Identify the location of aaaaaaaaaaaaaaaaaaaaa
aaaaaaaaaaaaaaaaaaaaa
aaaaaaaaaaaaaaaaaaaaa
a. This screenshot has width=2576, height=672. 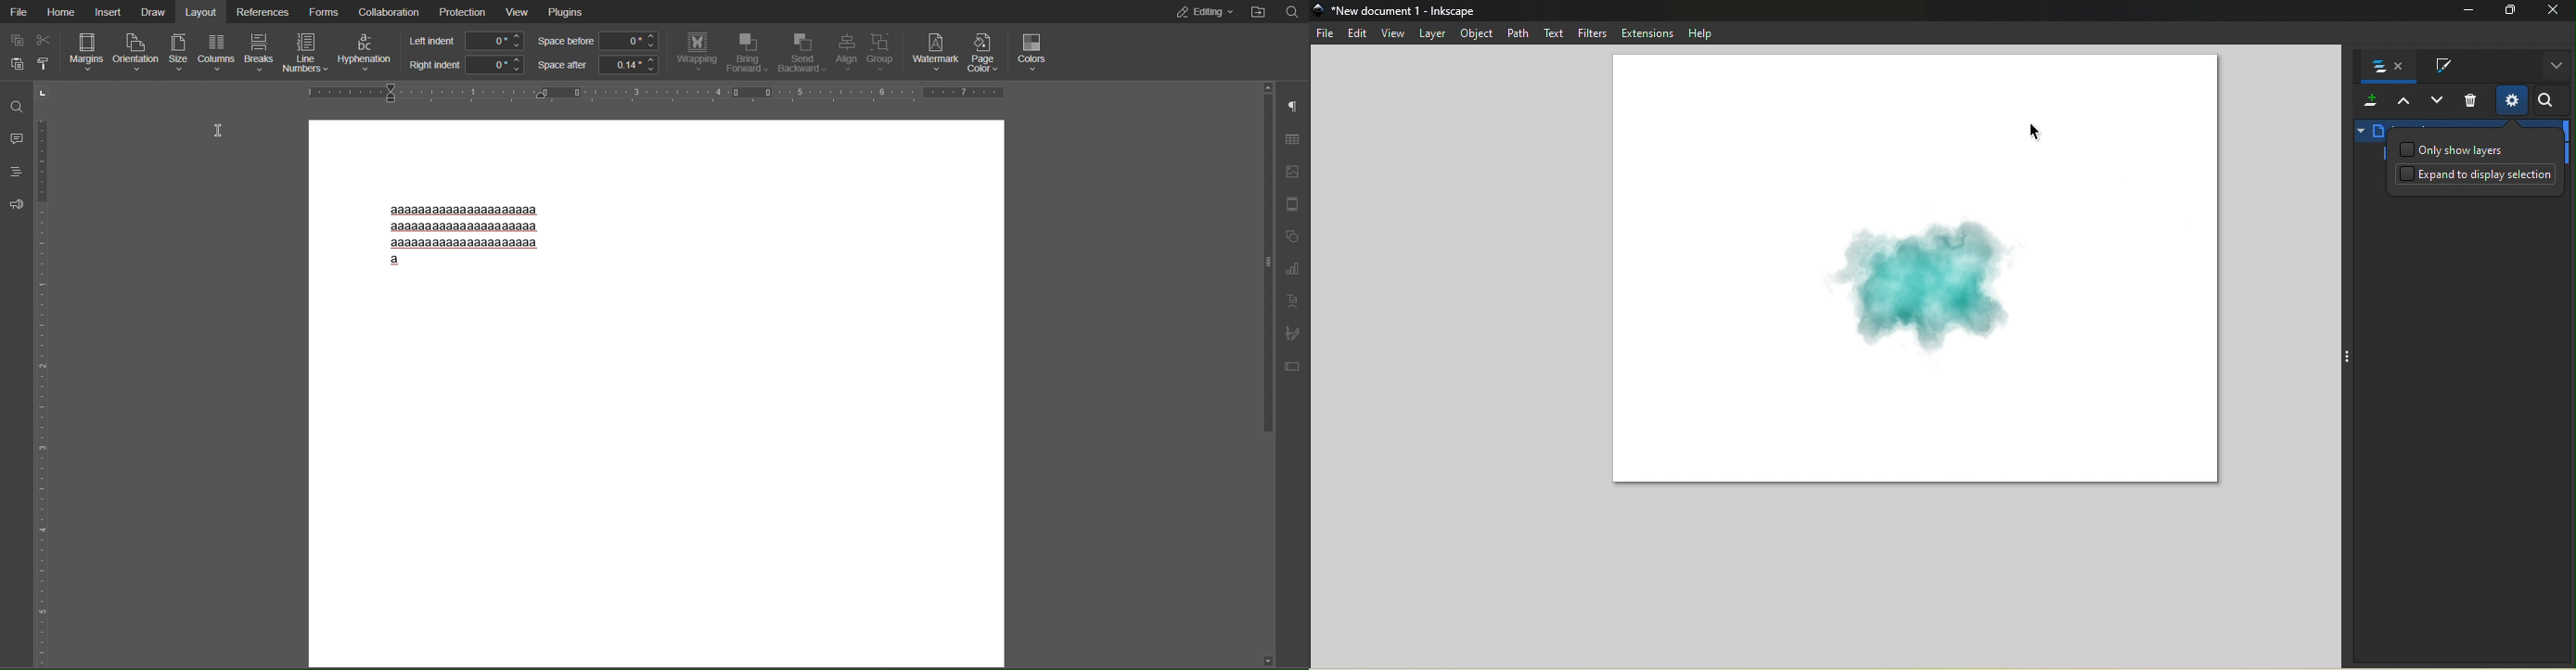
(462, 234).